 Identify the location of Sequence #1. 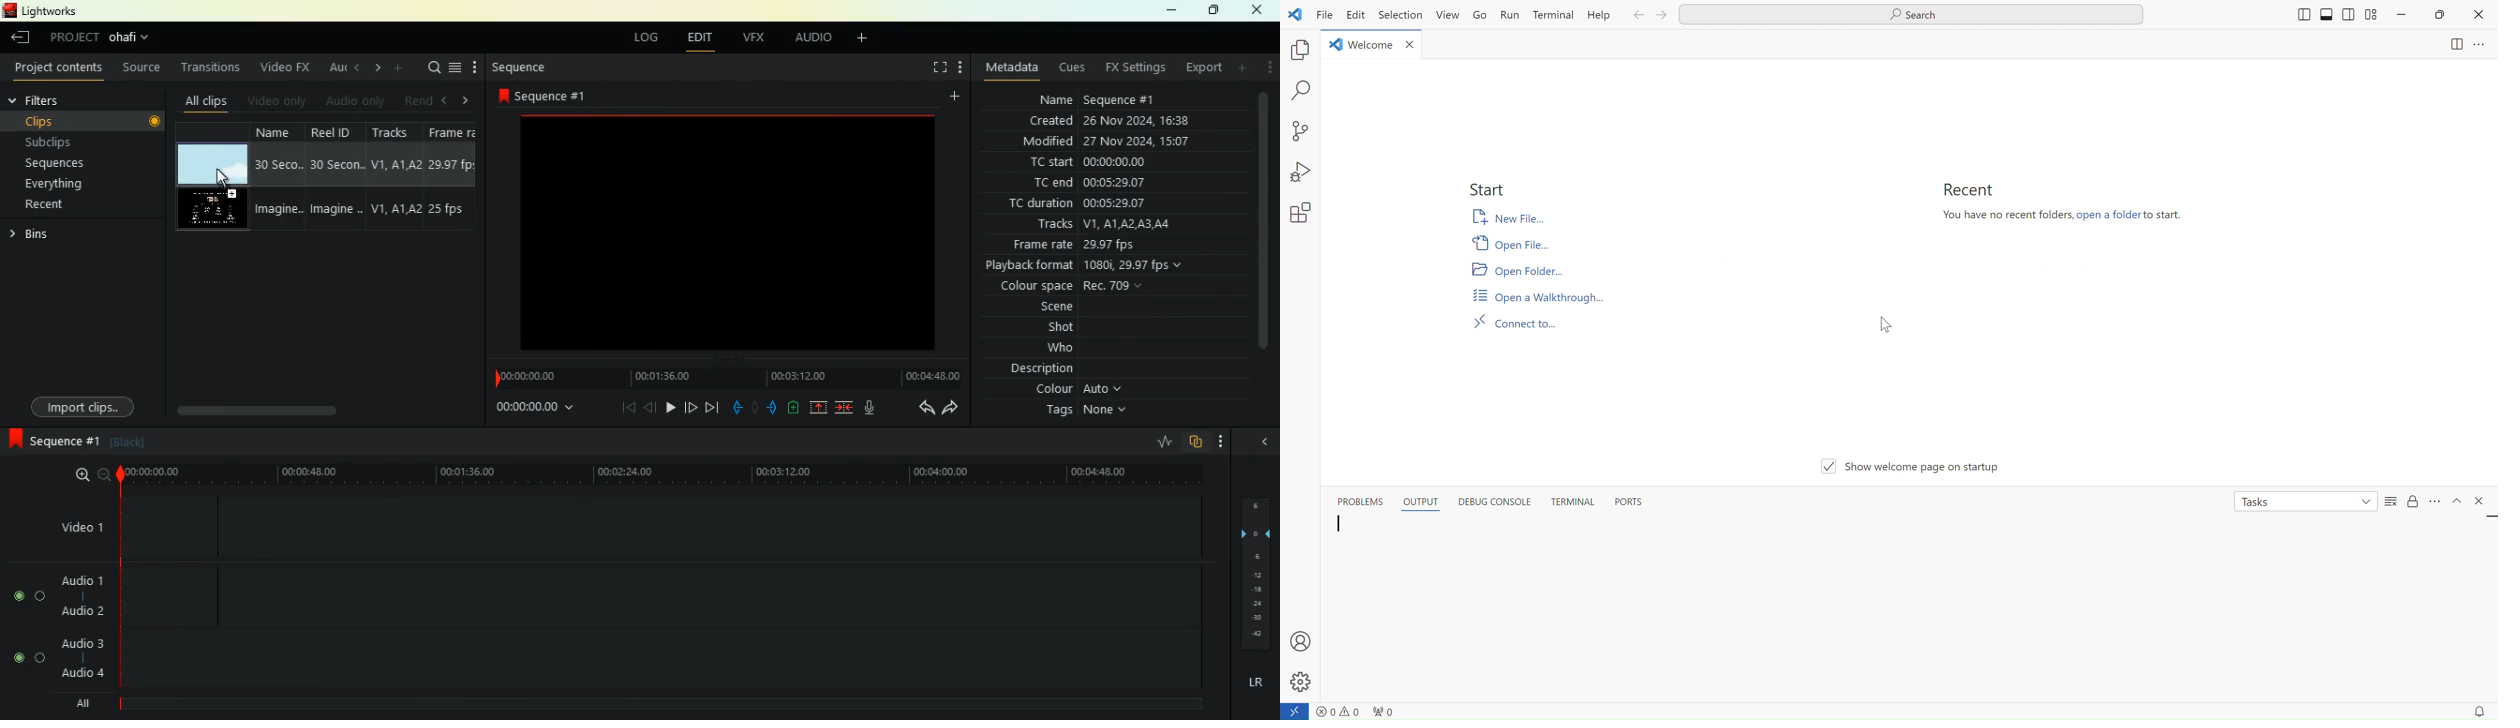
(1120, 102).